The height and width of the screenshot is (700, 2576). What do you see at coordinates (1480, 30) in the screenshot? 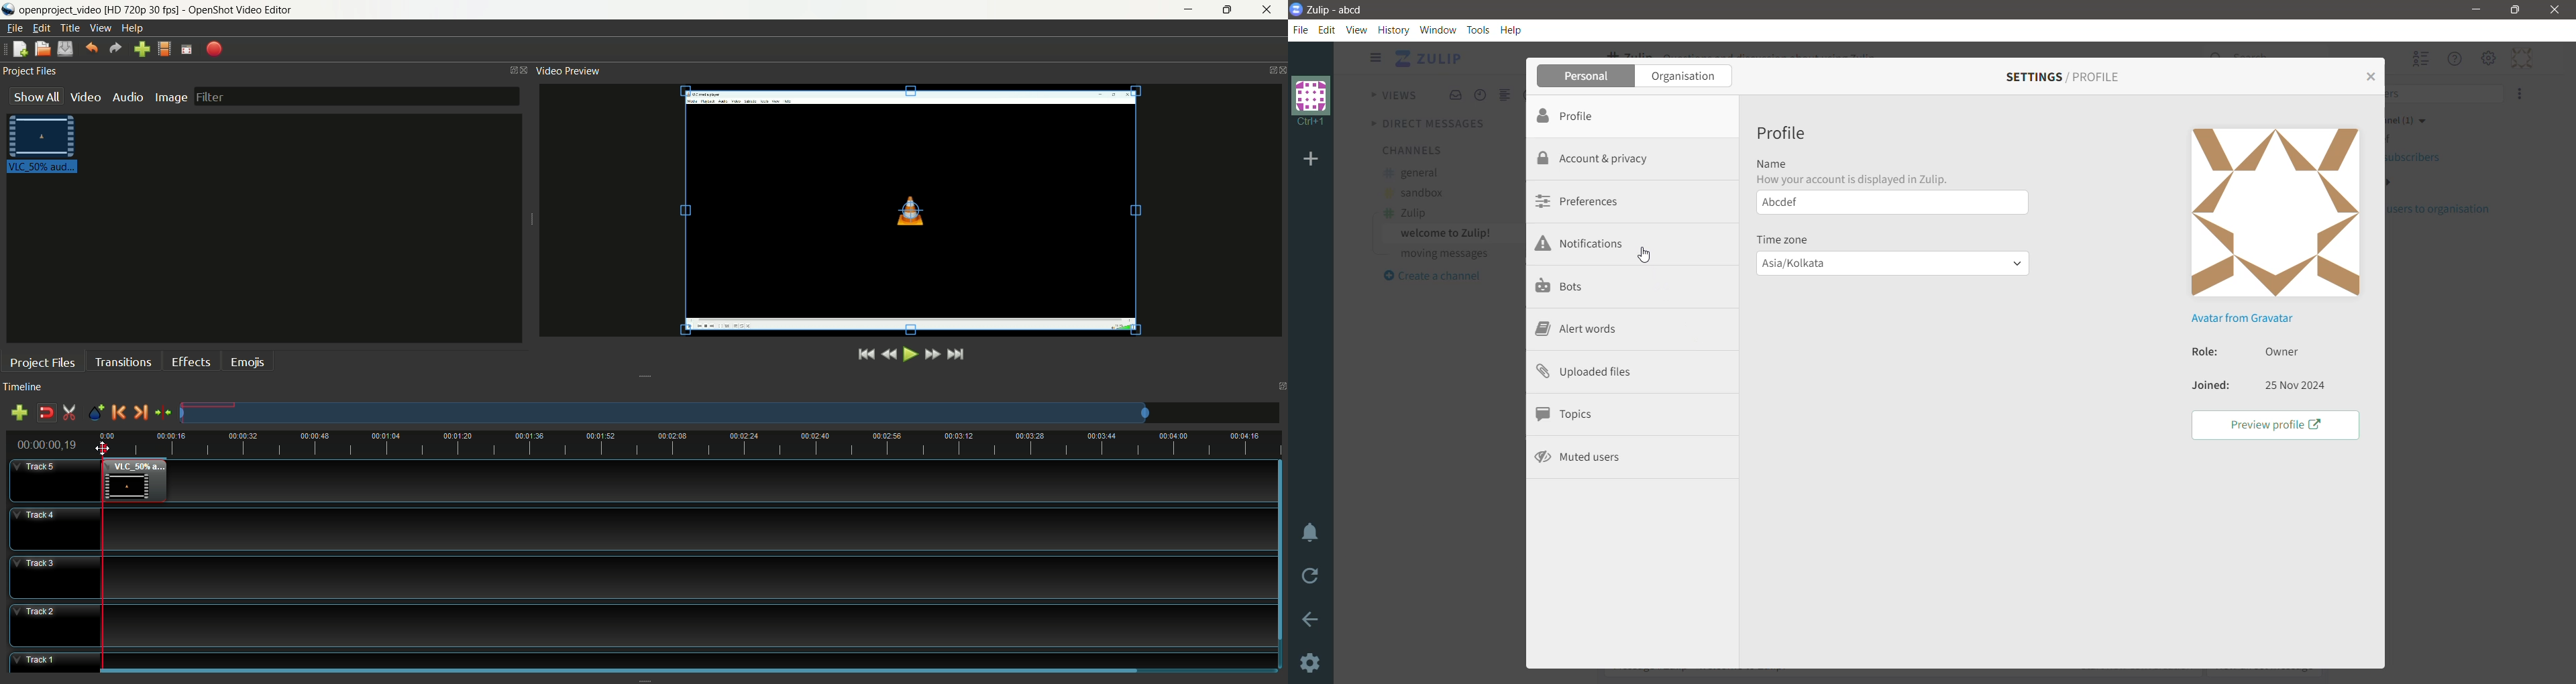
I see `Tools` at bounding box center [1480, 30].